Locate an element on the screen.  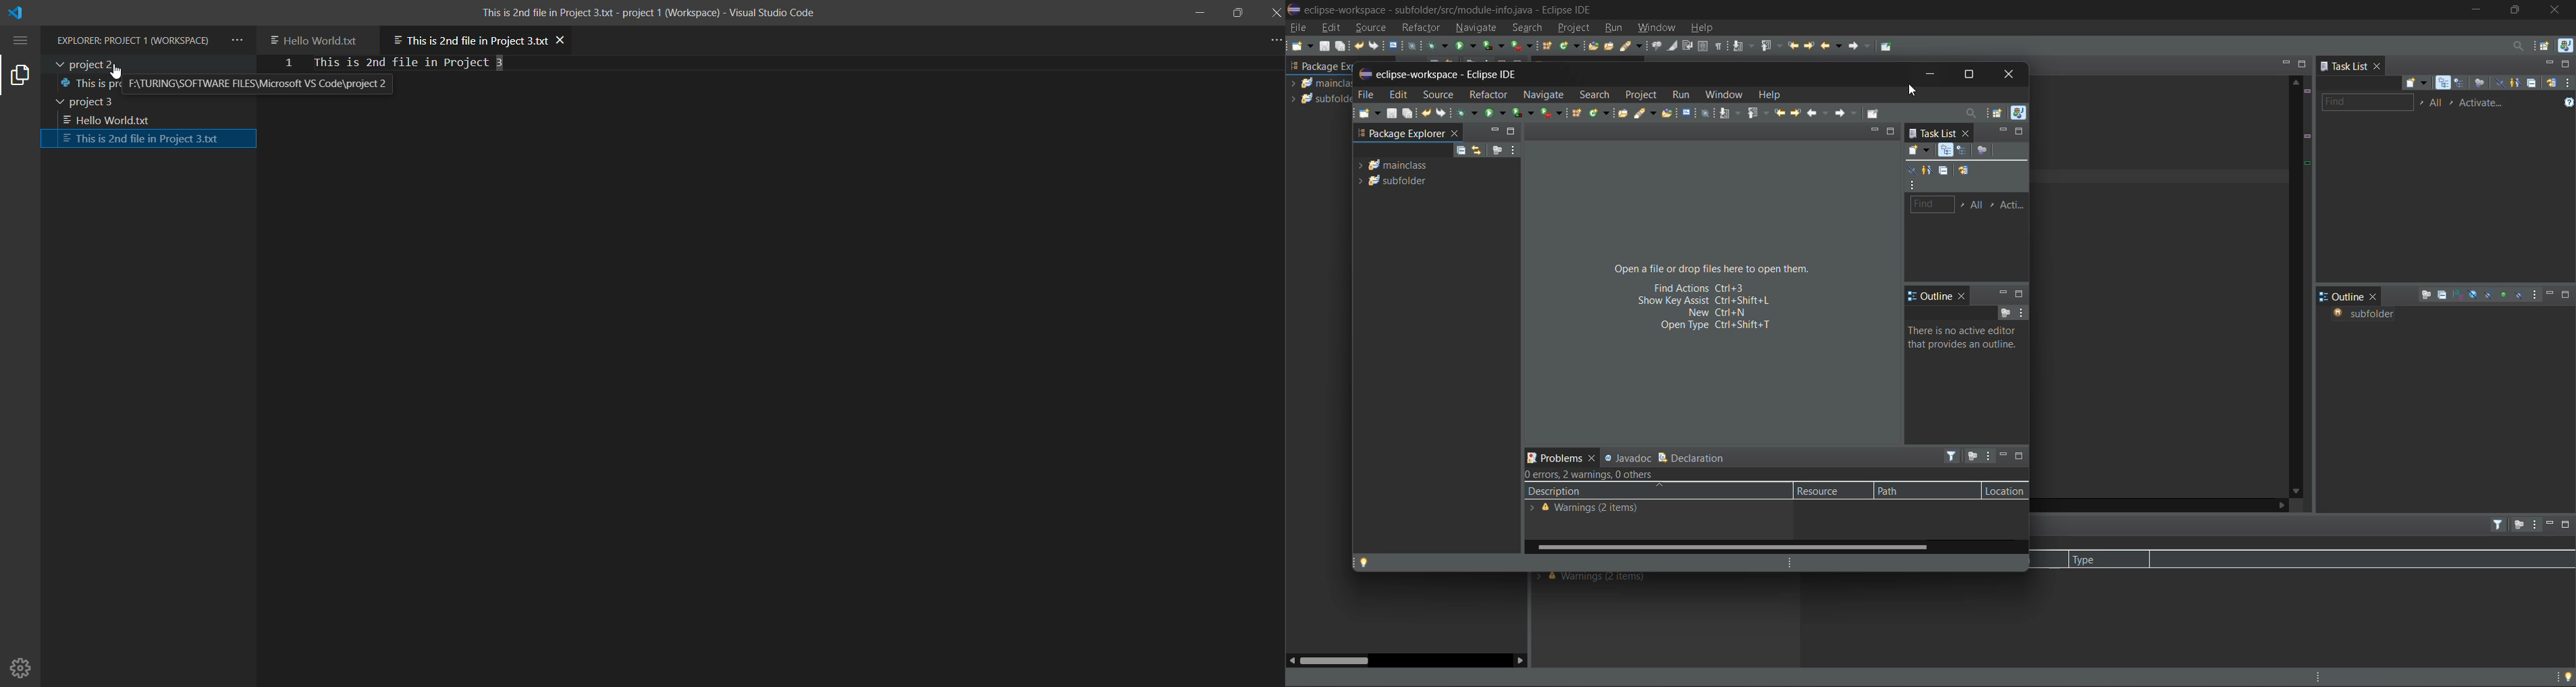
cursor is located at coordinates (118, 73).